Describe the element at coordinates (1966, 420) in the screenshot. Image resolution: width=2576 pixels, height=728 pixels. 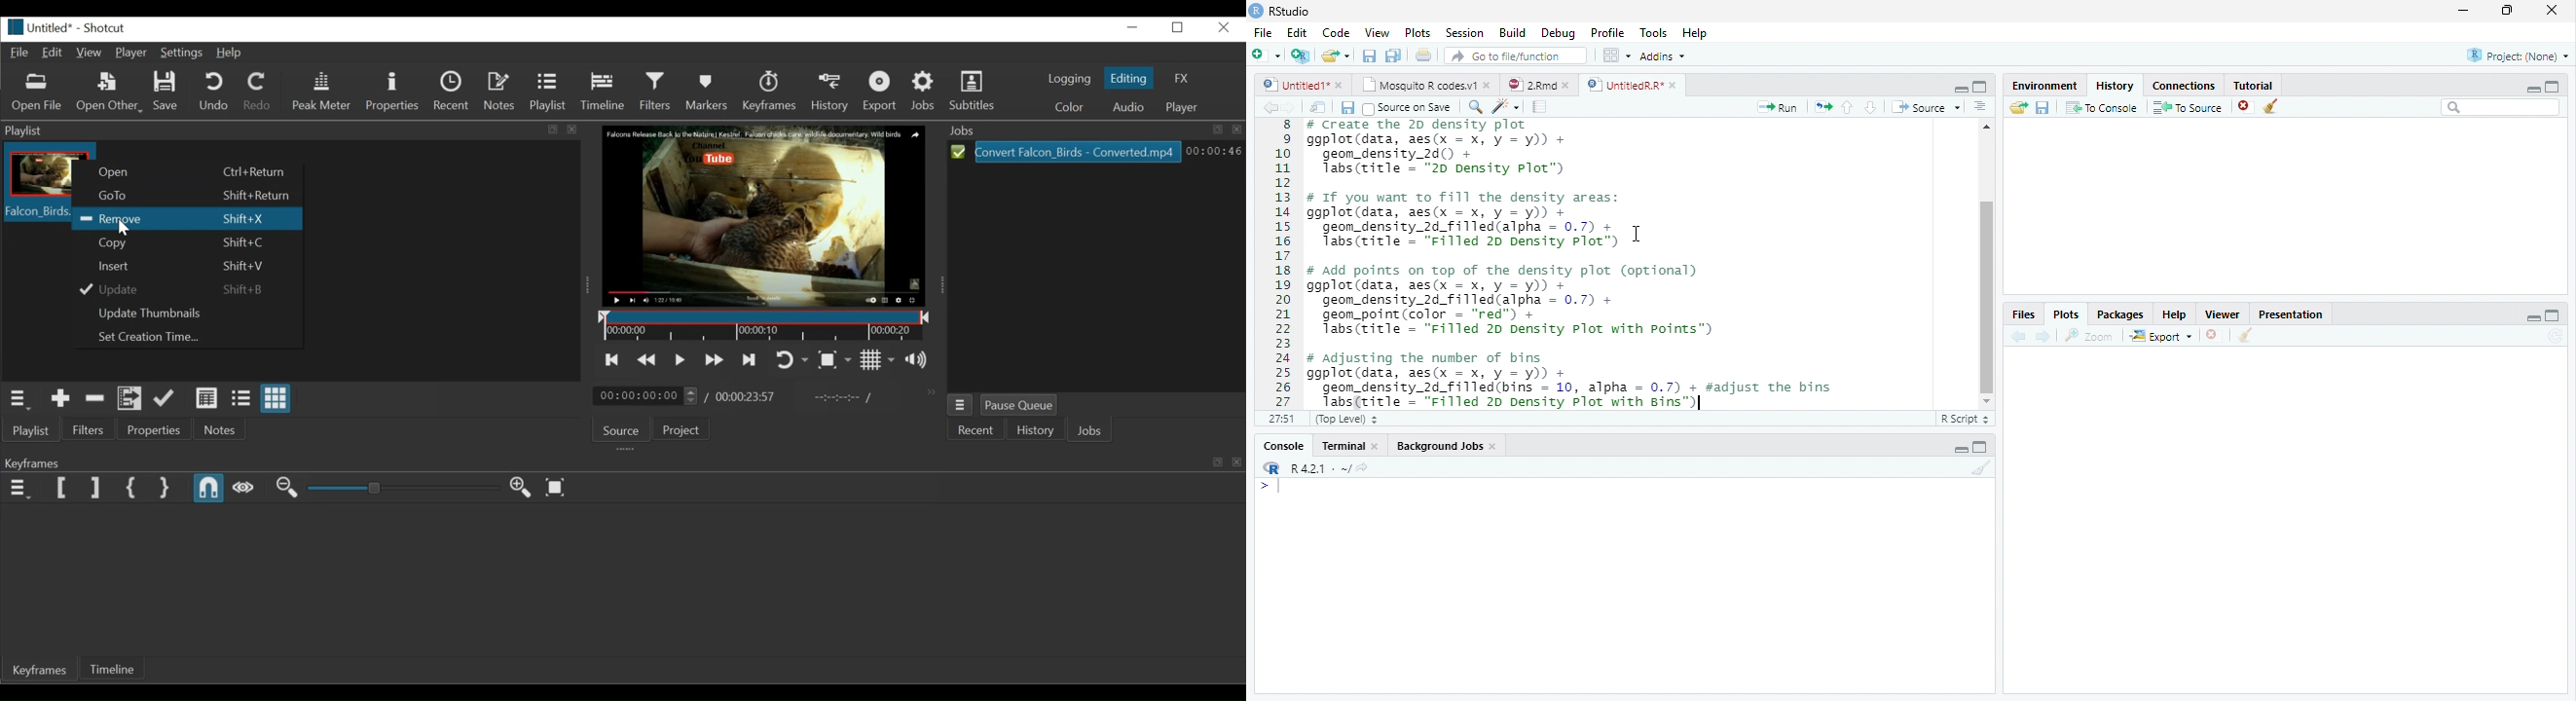
I see `R Script` at that location.